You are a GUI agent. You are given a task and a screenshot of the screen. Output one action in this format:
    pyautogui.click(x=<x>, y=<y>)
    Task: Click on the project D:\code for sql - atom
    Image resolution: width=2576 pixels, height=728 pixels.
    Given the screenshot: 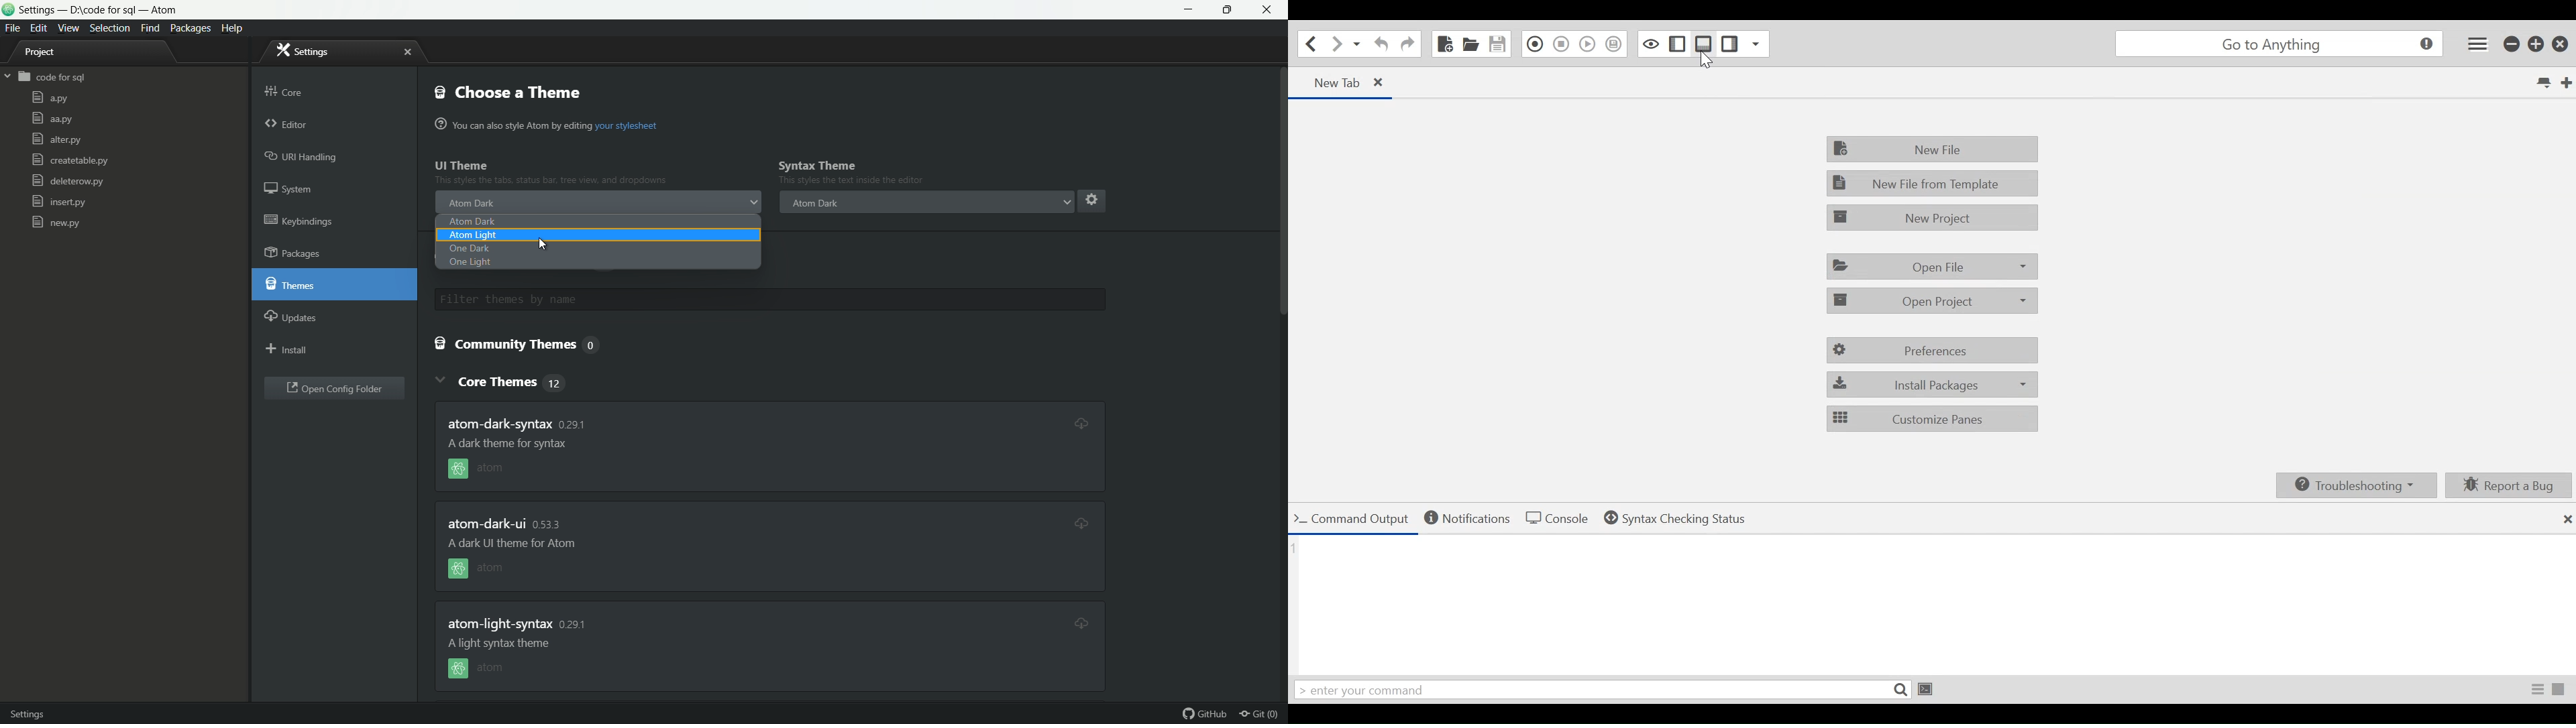 What is the action you would take?
    pyautogui.click(x=99, y=11)
    